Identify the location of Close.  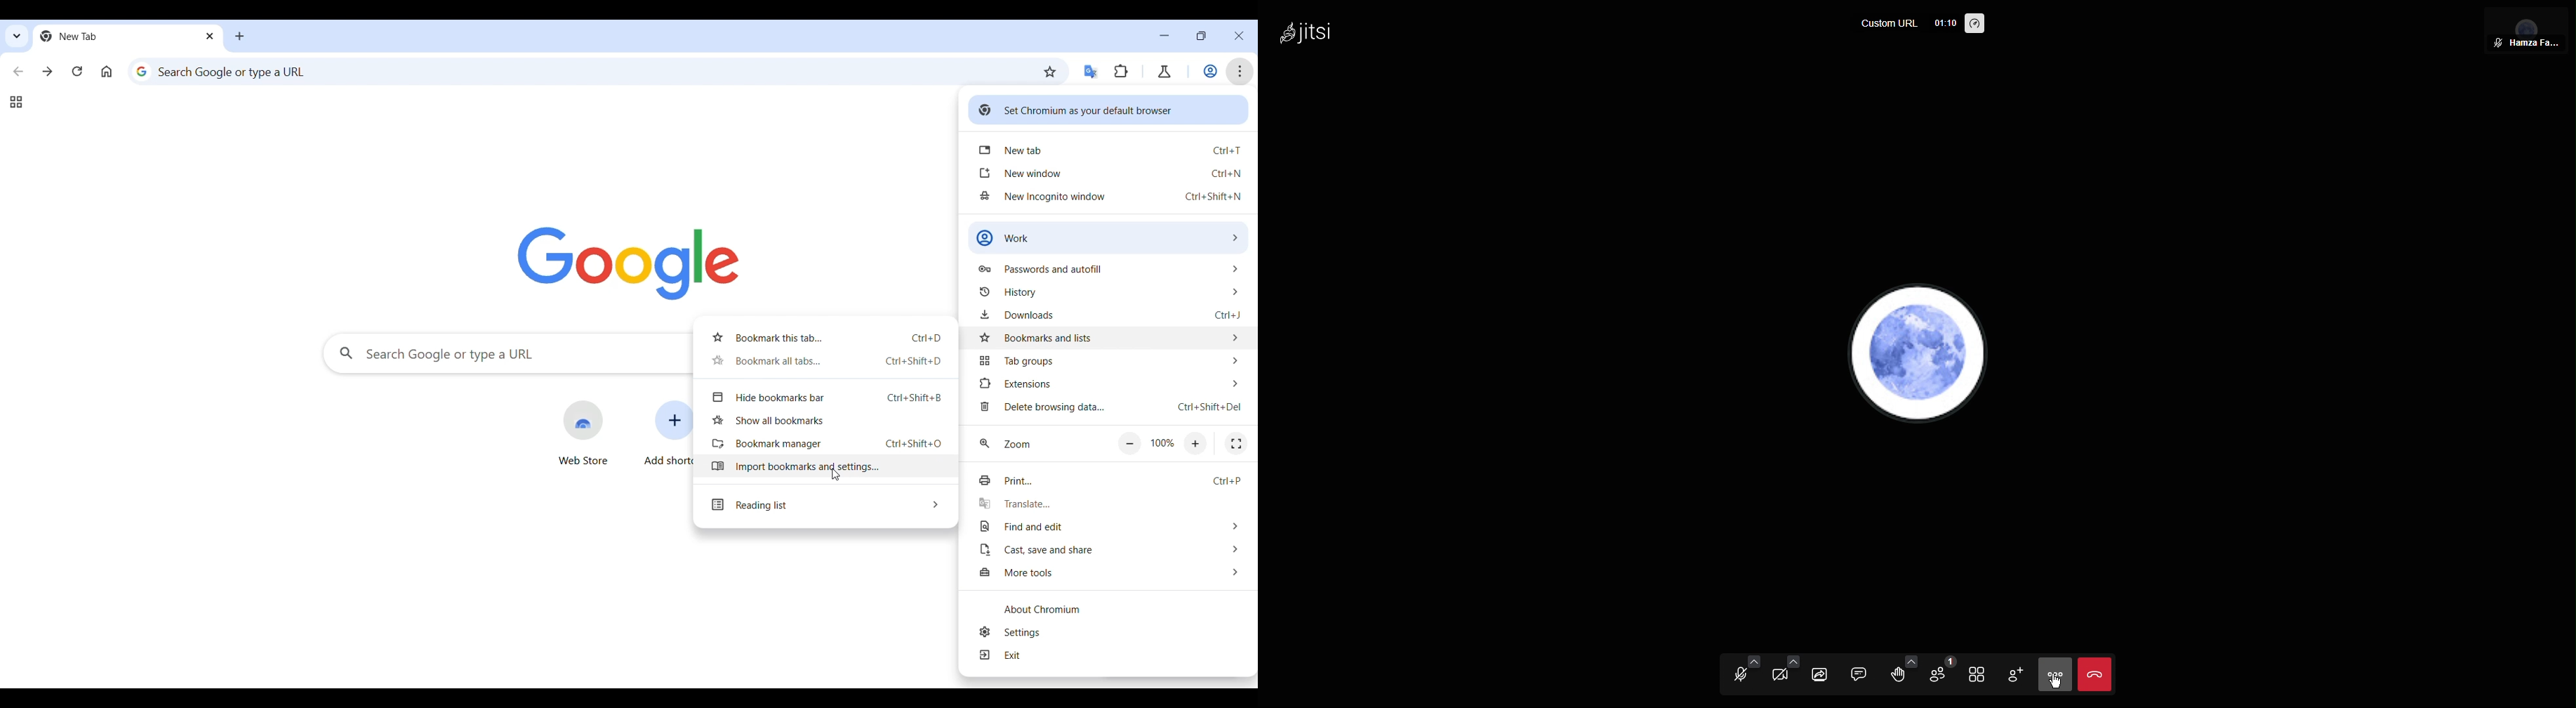
(2095, 675).